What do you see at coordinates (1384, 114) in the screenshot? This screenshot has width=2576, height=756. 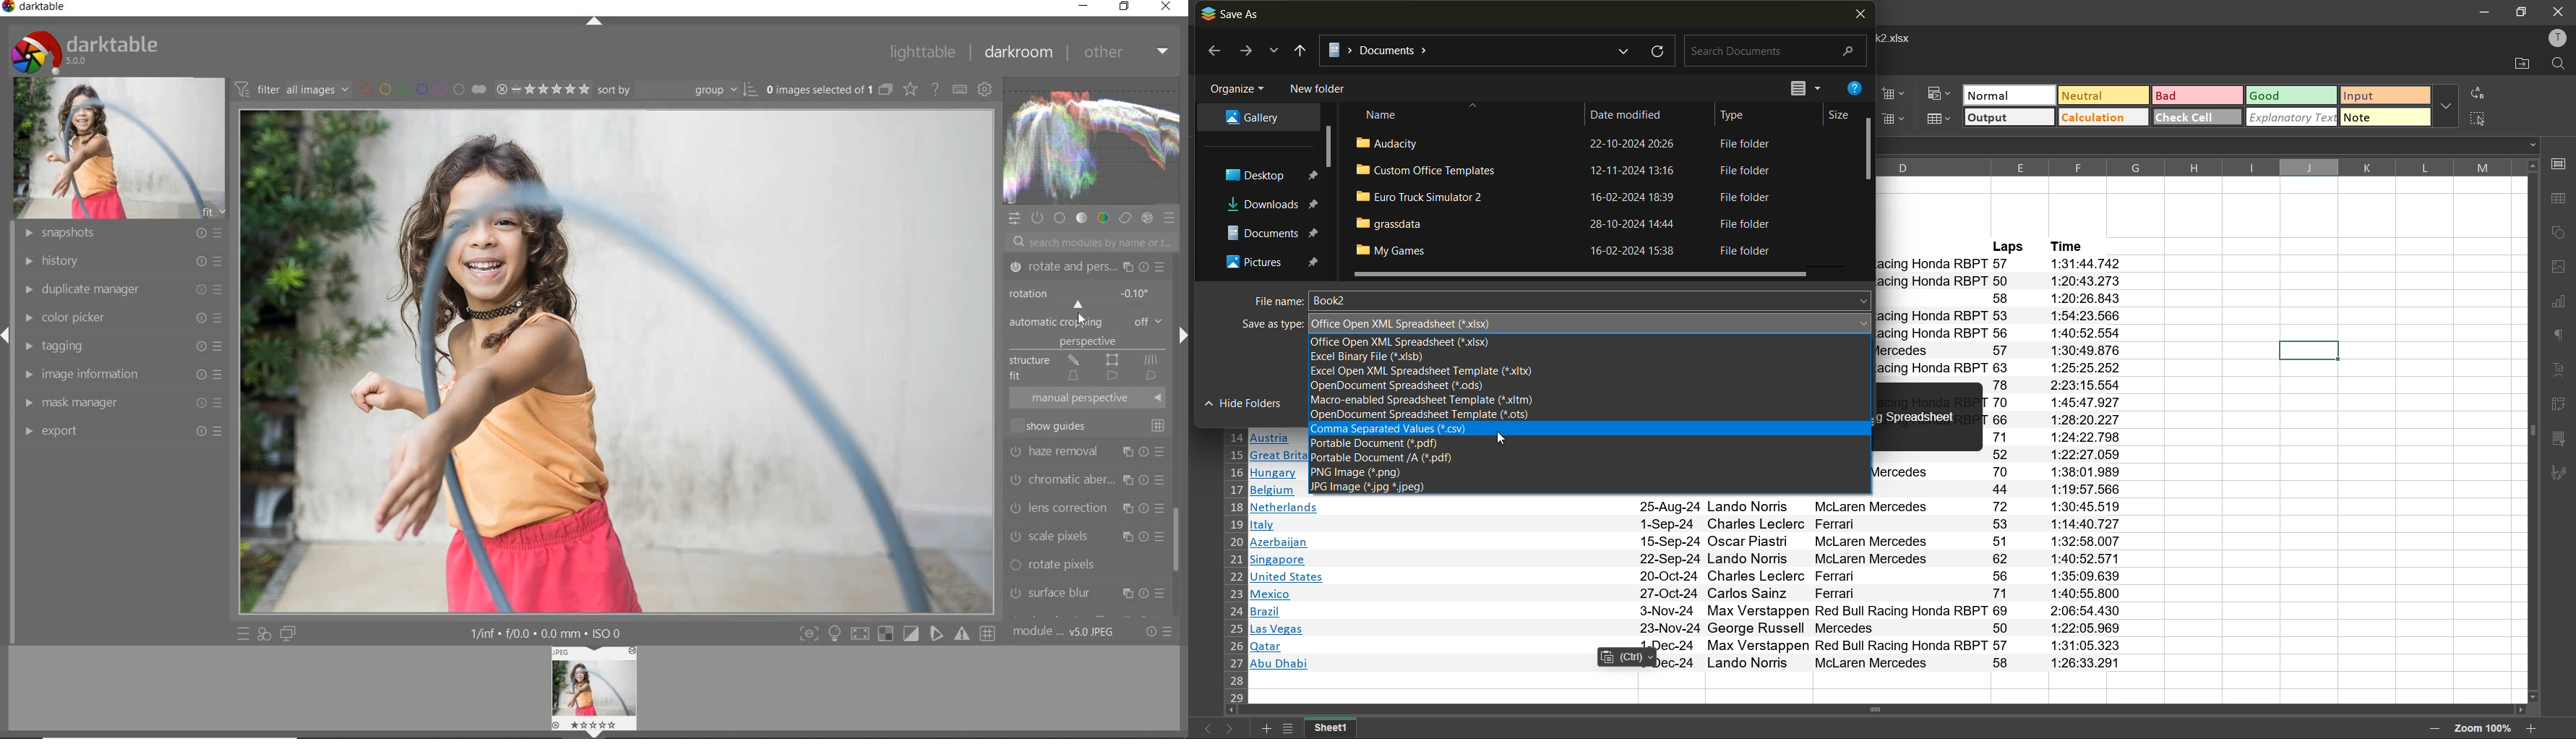 I see `name` at bounding box center [1384, 114].